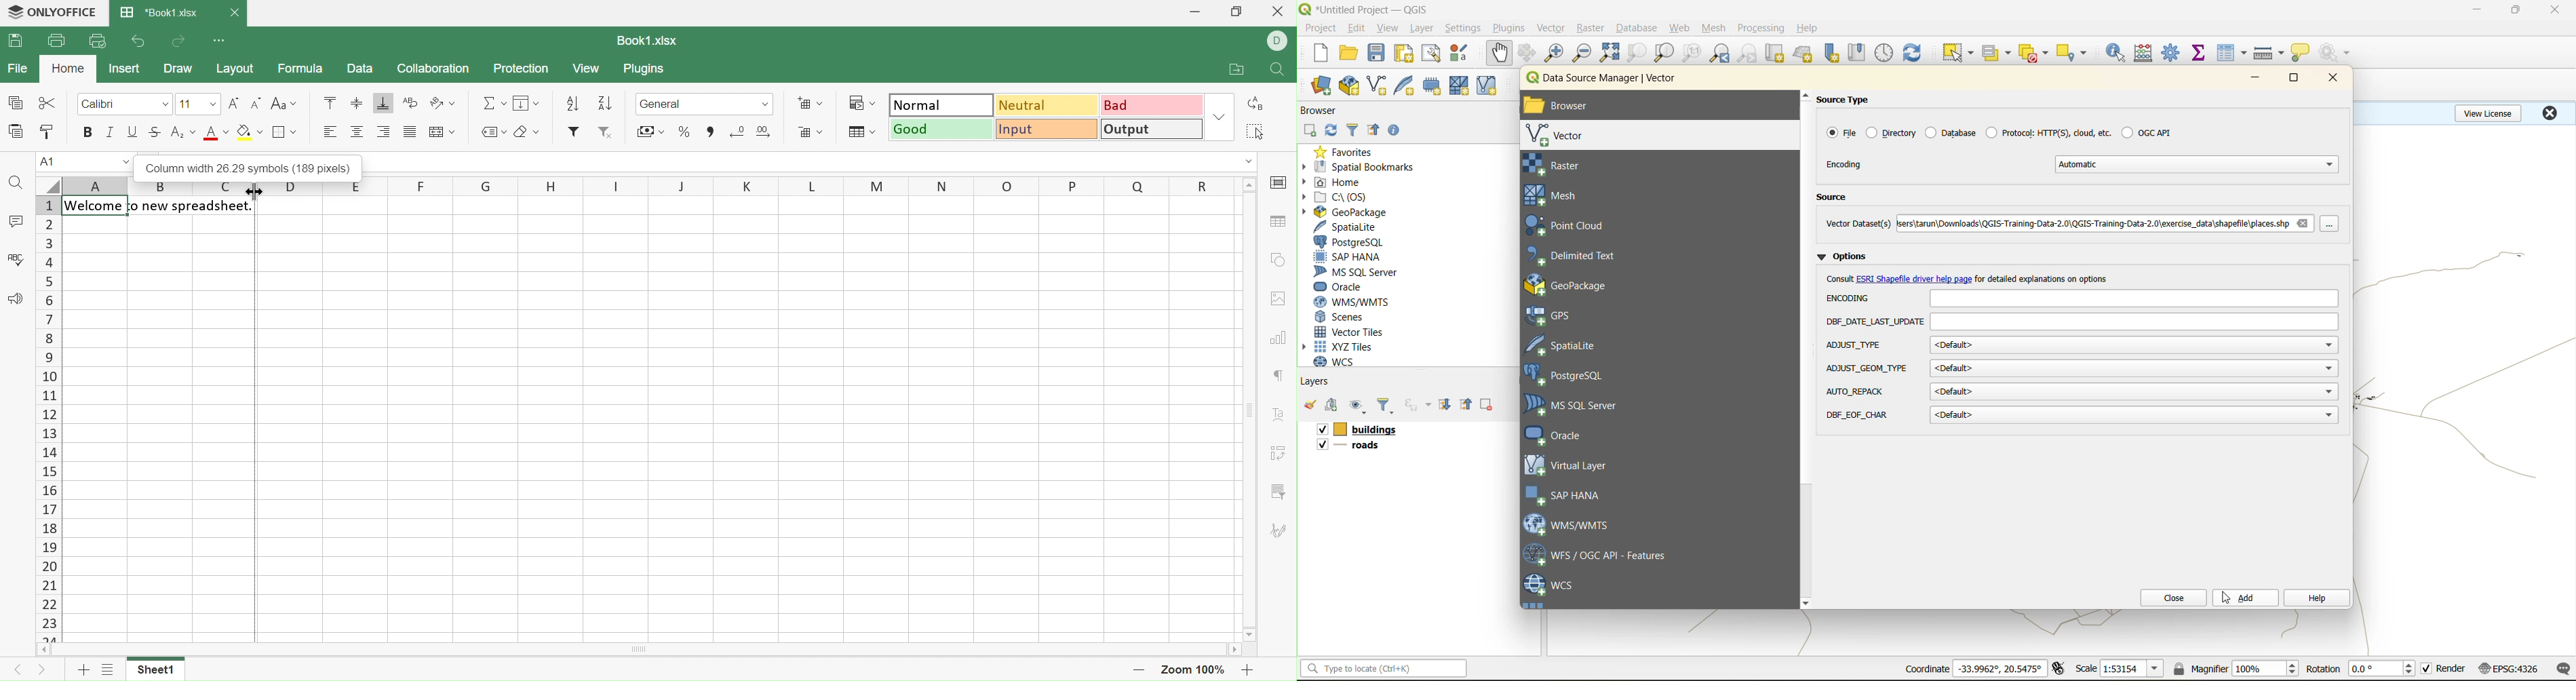  I want to click on Insert Filter, so click(574, 132).